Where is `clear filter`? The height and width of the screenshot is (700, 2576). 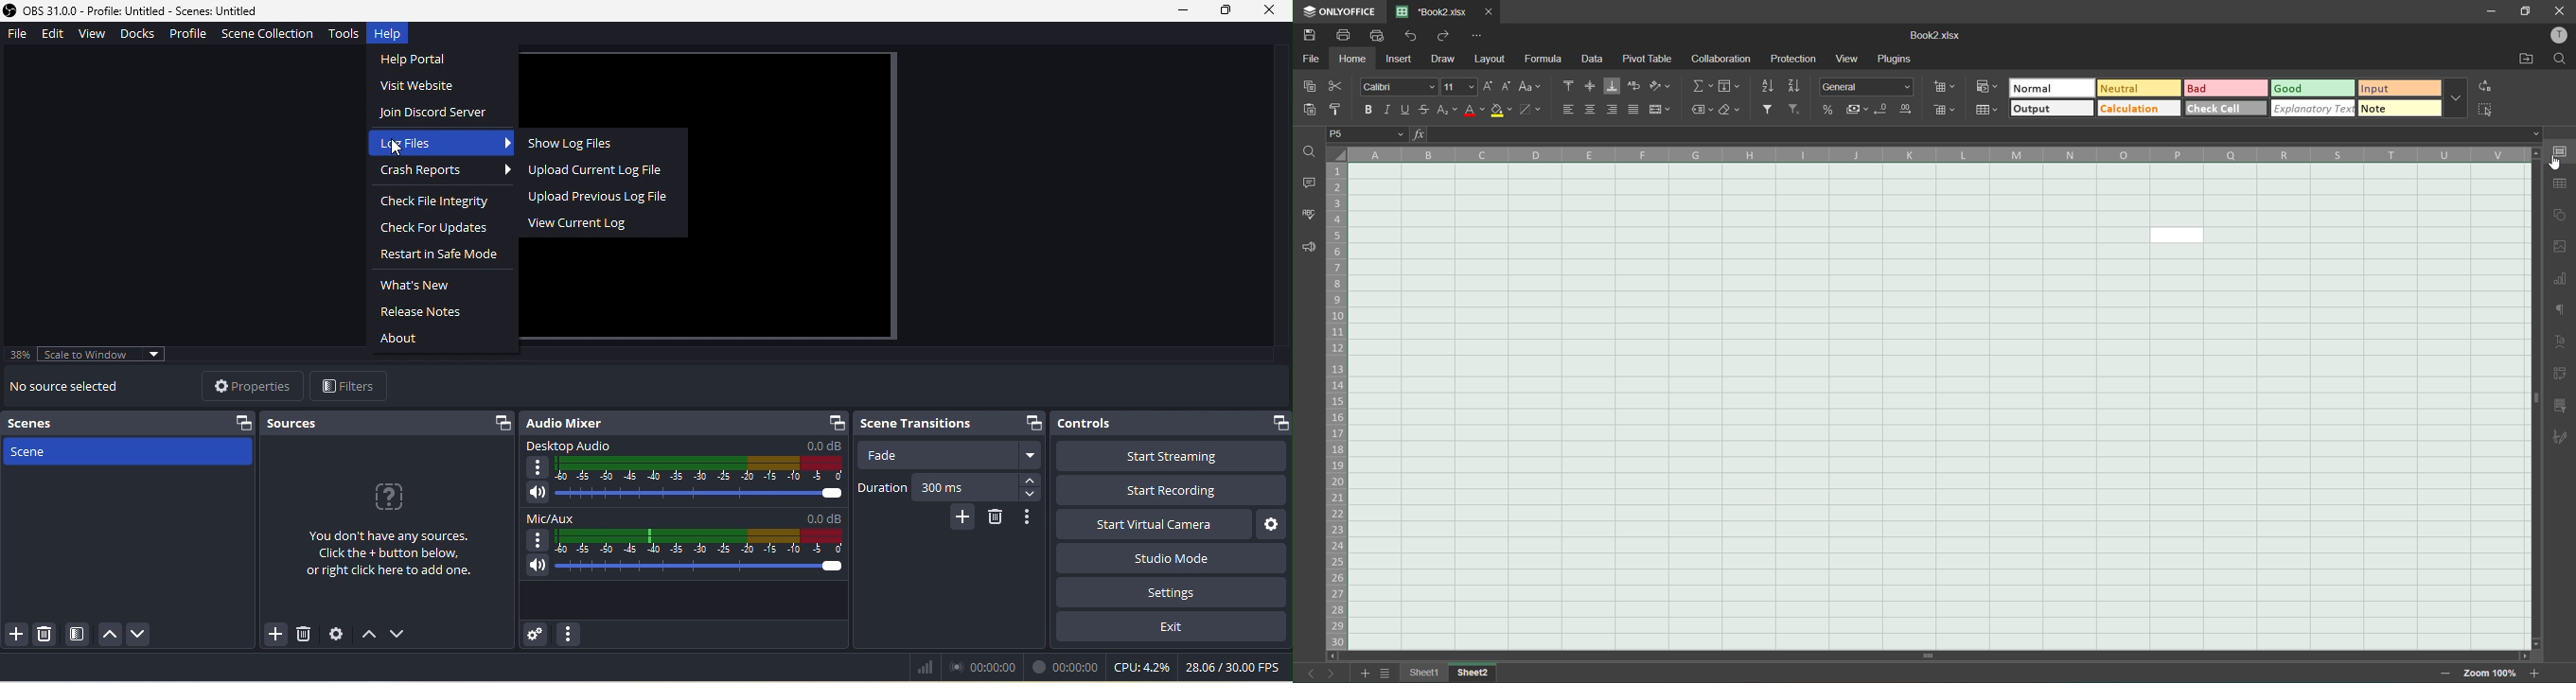
clear filter is located at coordinates (1797, 112).